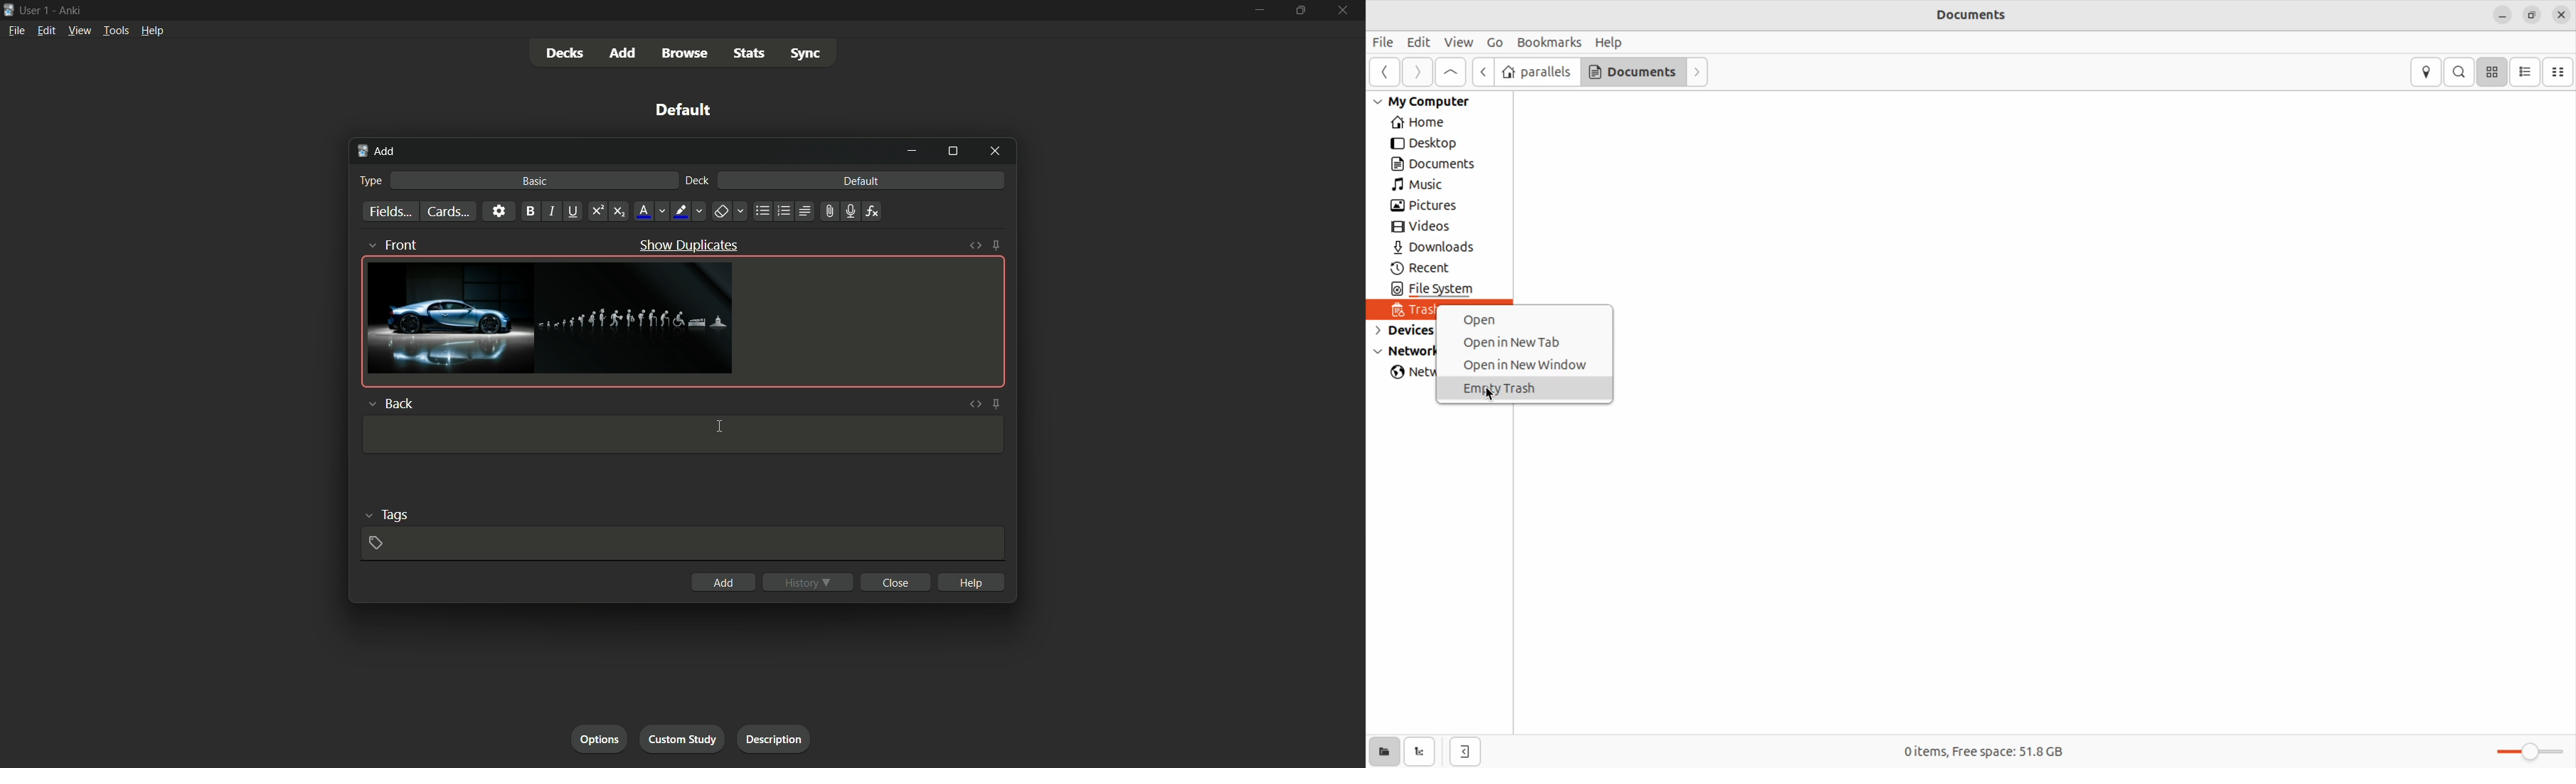 The height and width of the screenshot is (784, 2576). I want to click on Music, so click(1435, 185).